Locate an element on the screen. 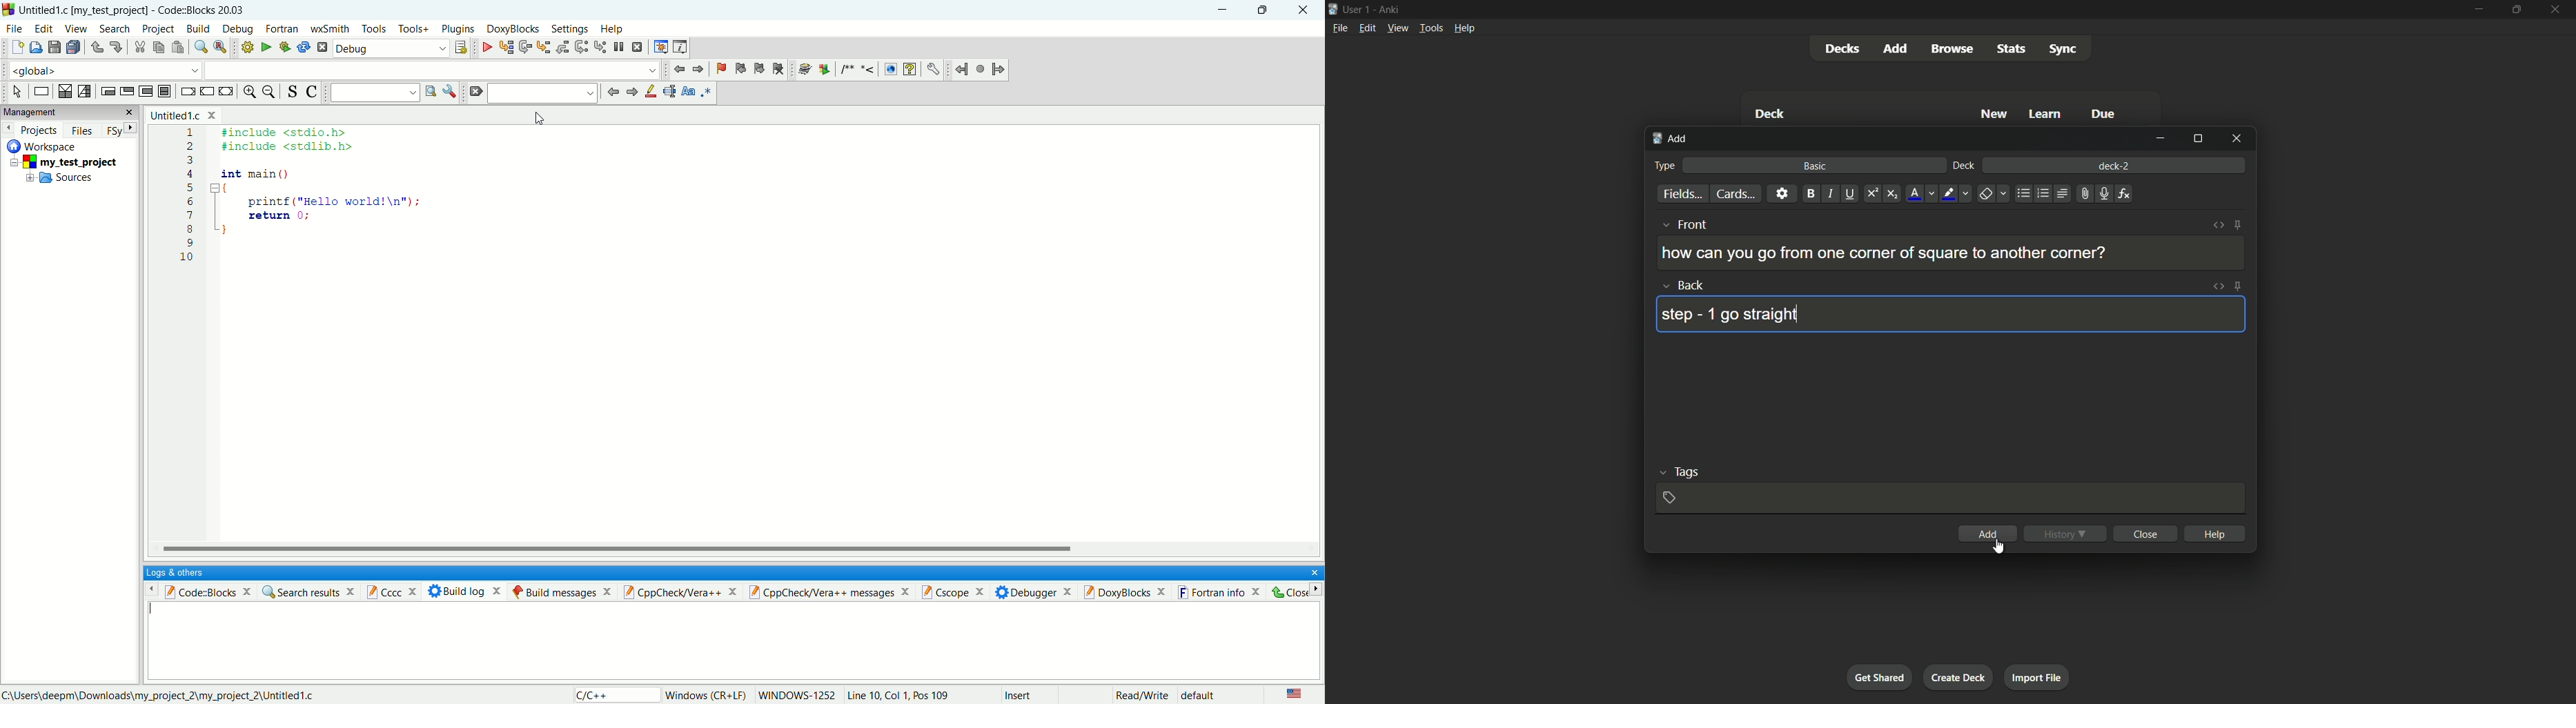 This screenshot has height=728, width=2576. I beam cursor is located at coordinates (154, 611).